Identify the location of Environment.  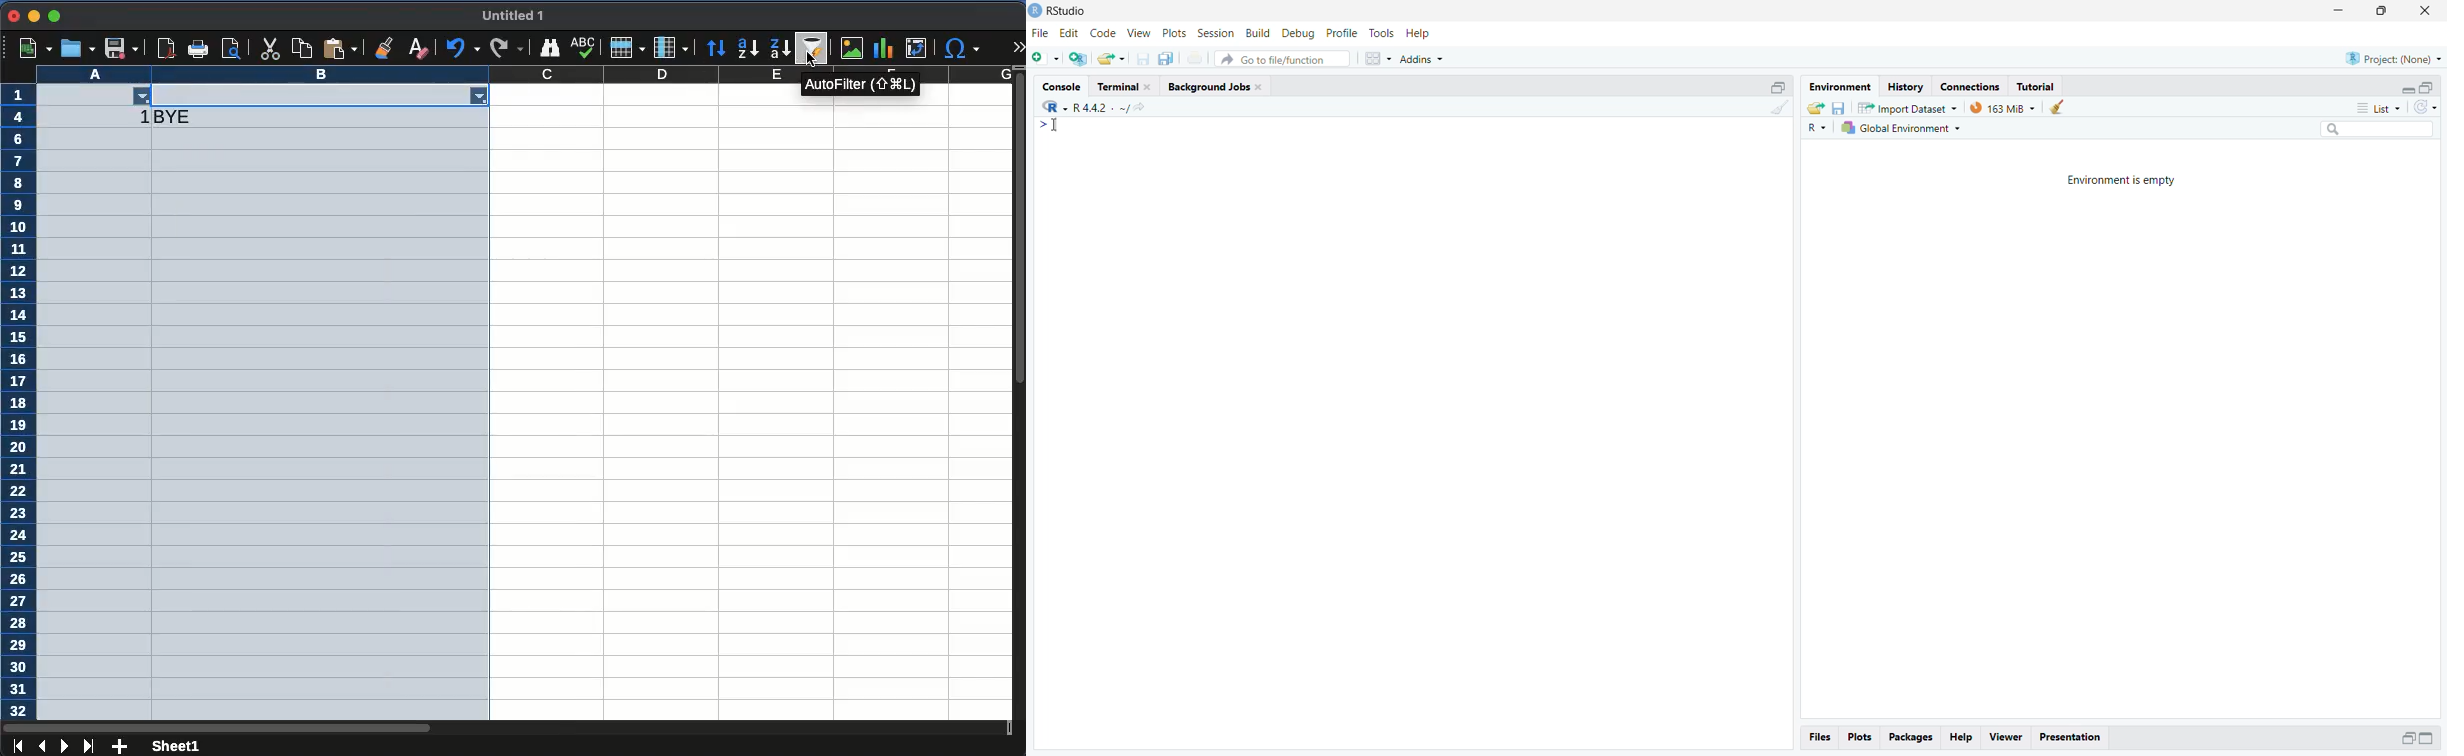
(1841, 87).